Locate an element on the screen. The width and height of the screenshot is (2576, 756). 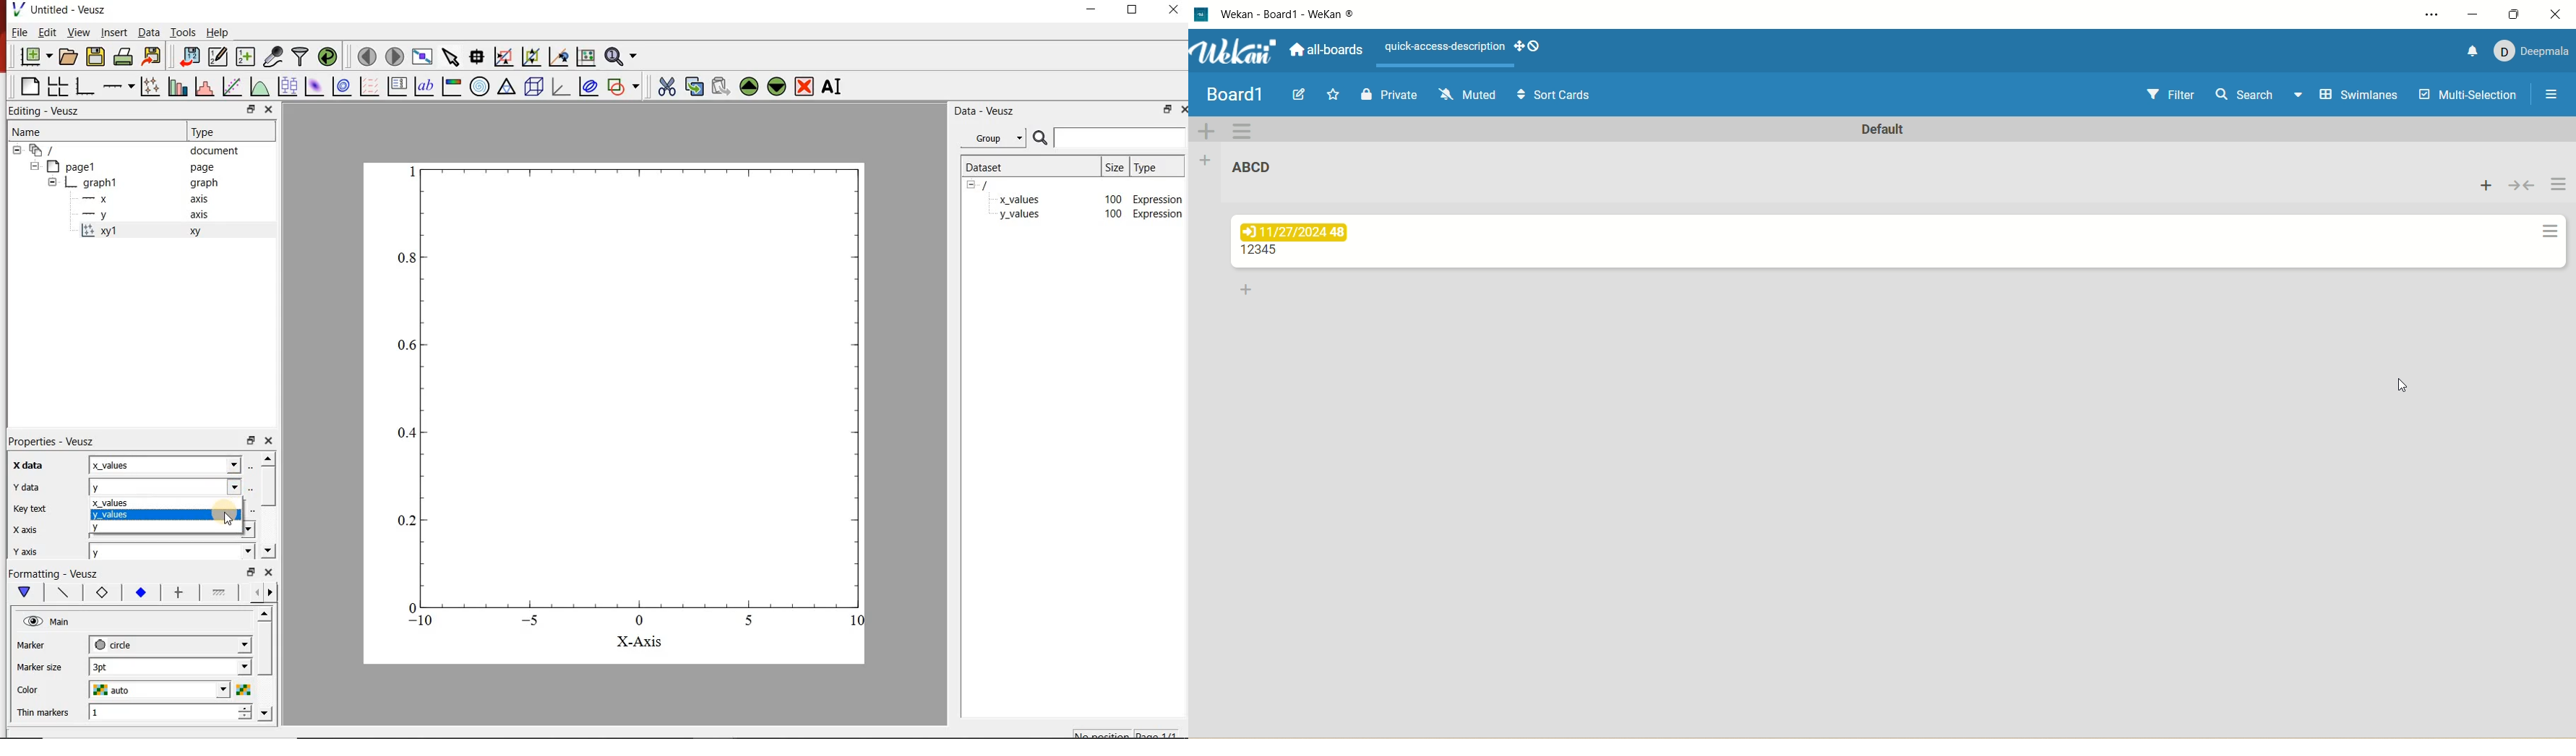
3d scene is located at coordinates (536, 88).